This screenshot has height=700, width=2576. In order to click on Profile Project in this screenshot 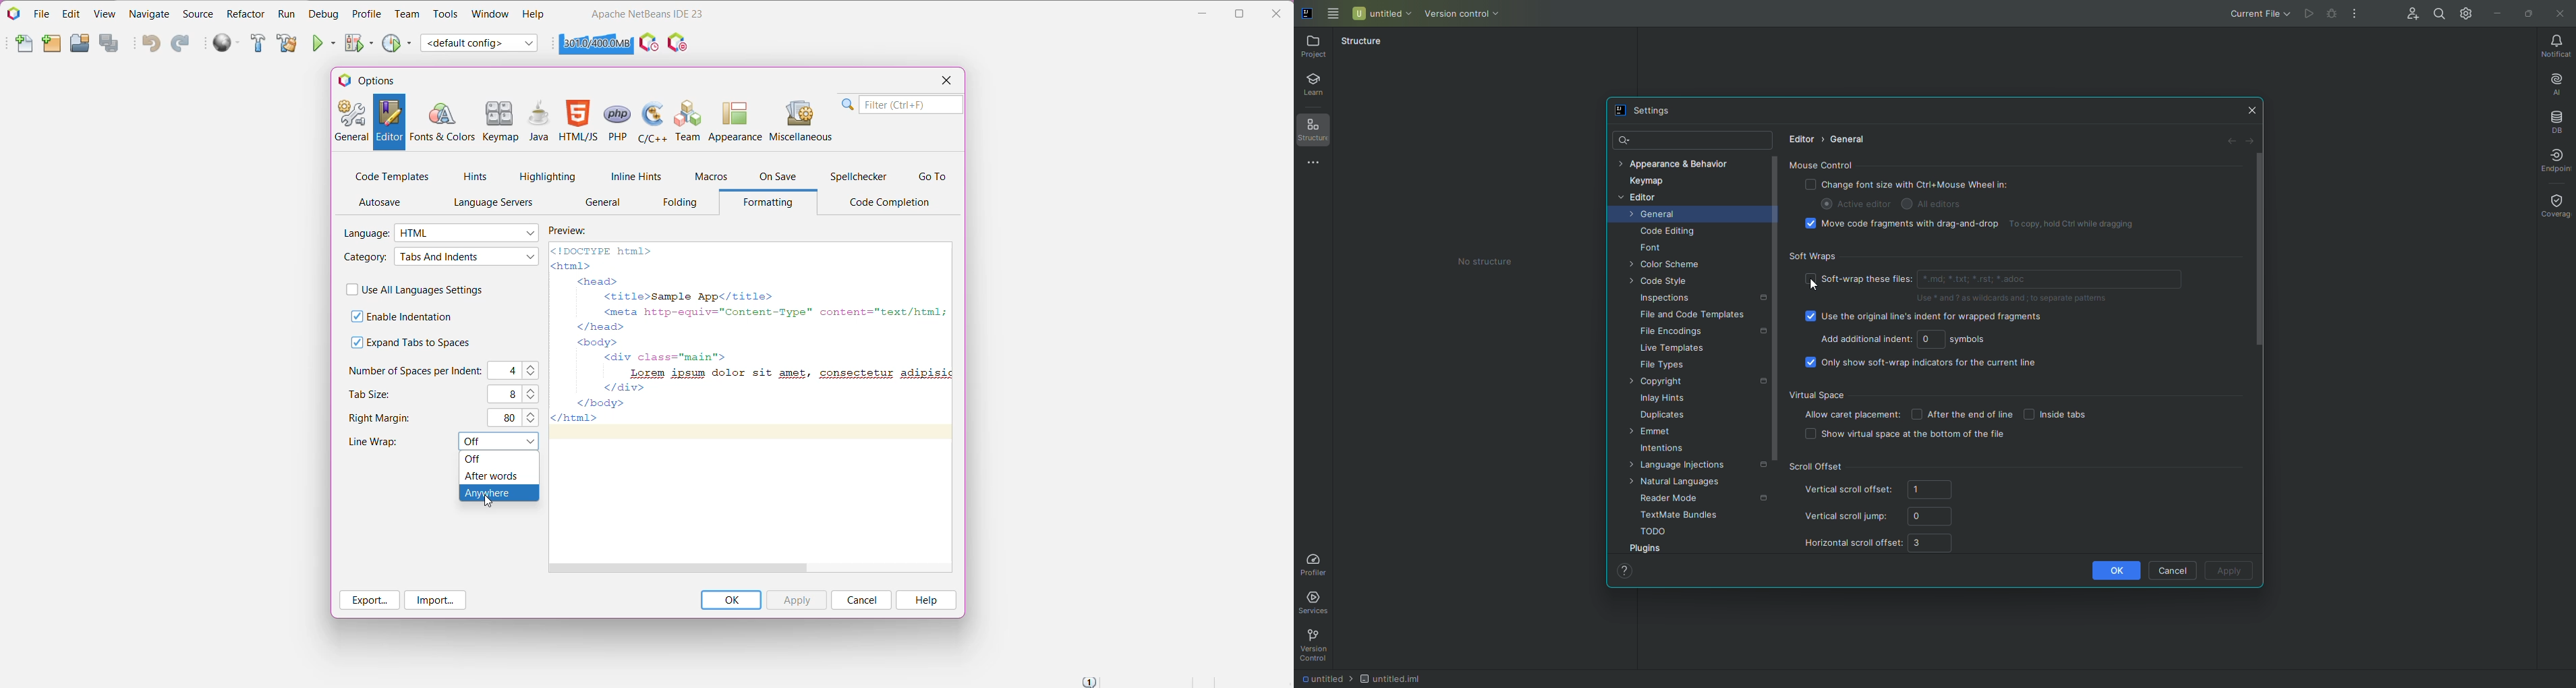, I will do `click(397, 42)`.